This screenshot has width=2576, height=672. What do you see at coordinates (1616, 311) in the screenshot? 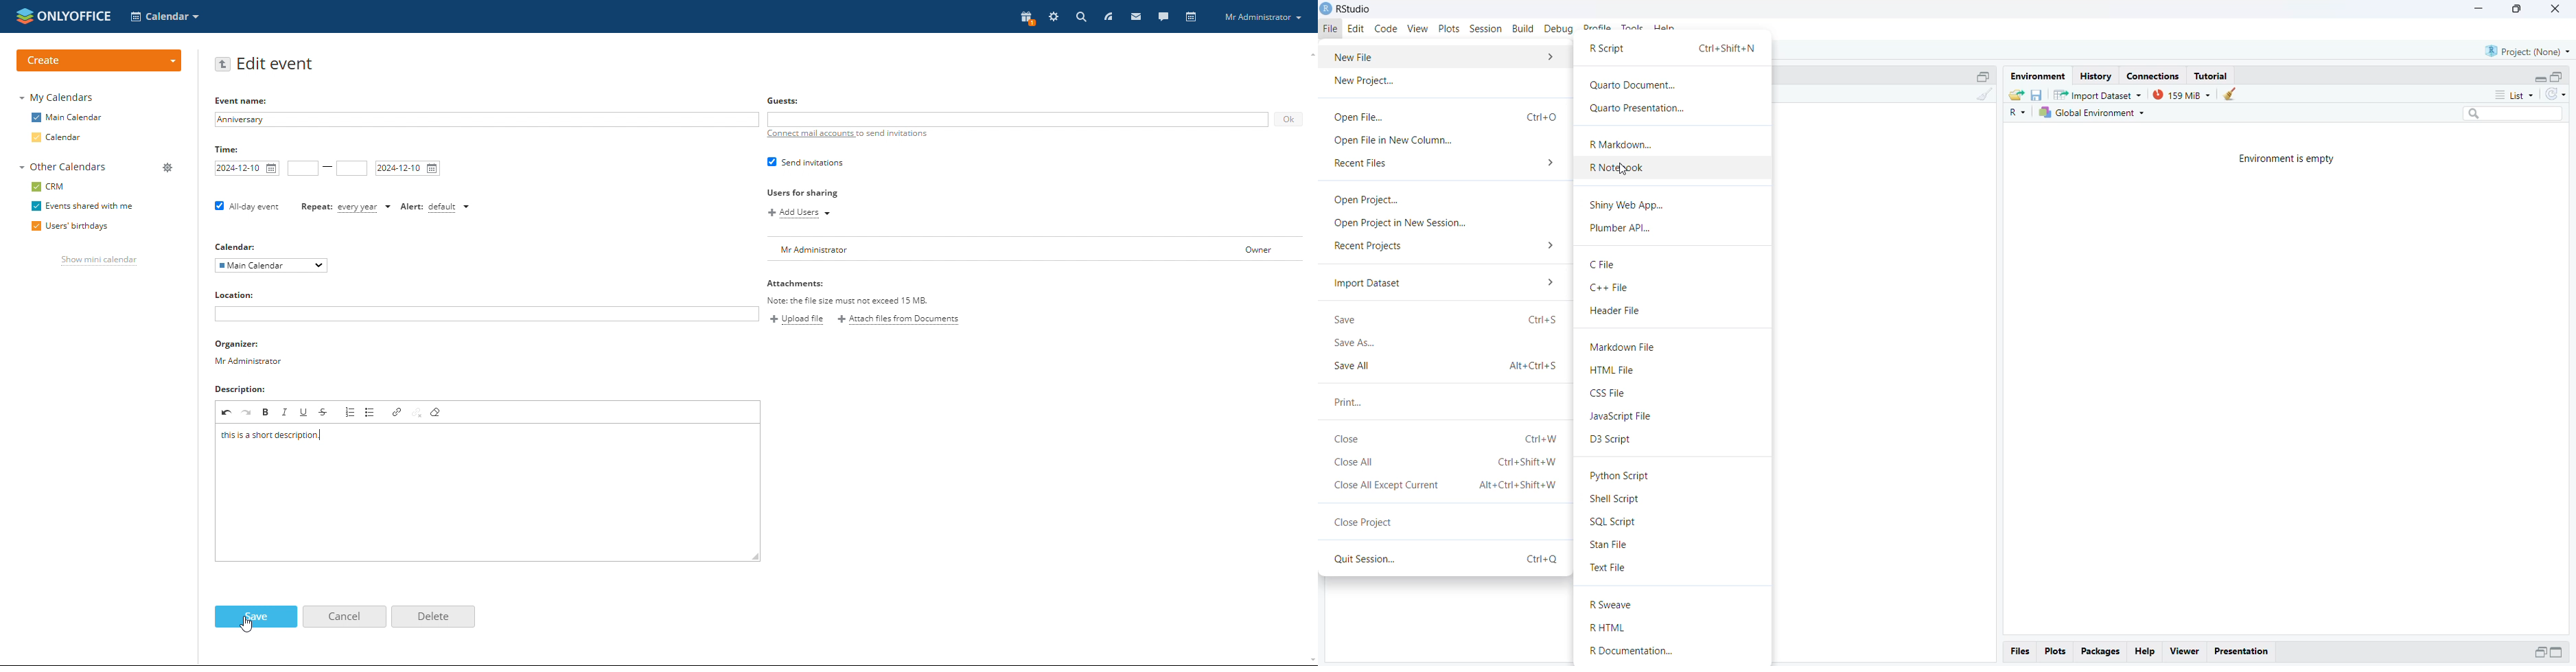
I see `Header File` at bounding box center [1616, 311].